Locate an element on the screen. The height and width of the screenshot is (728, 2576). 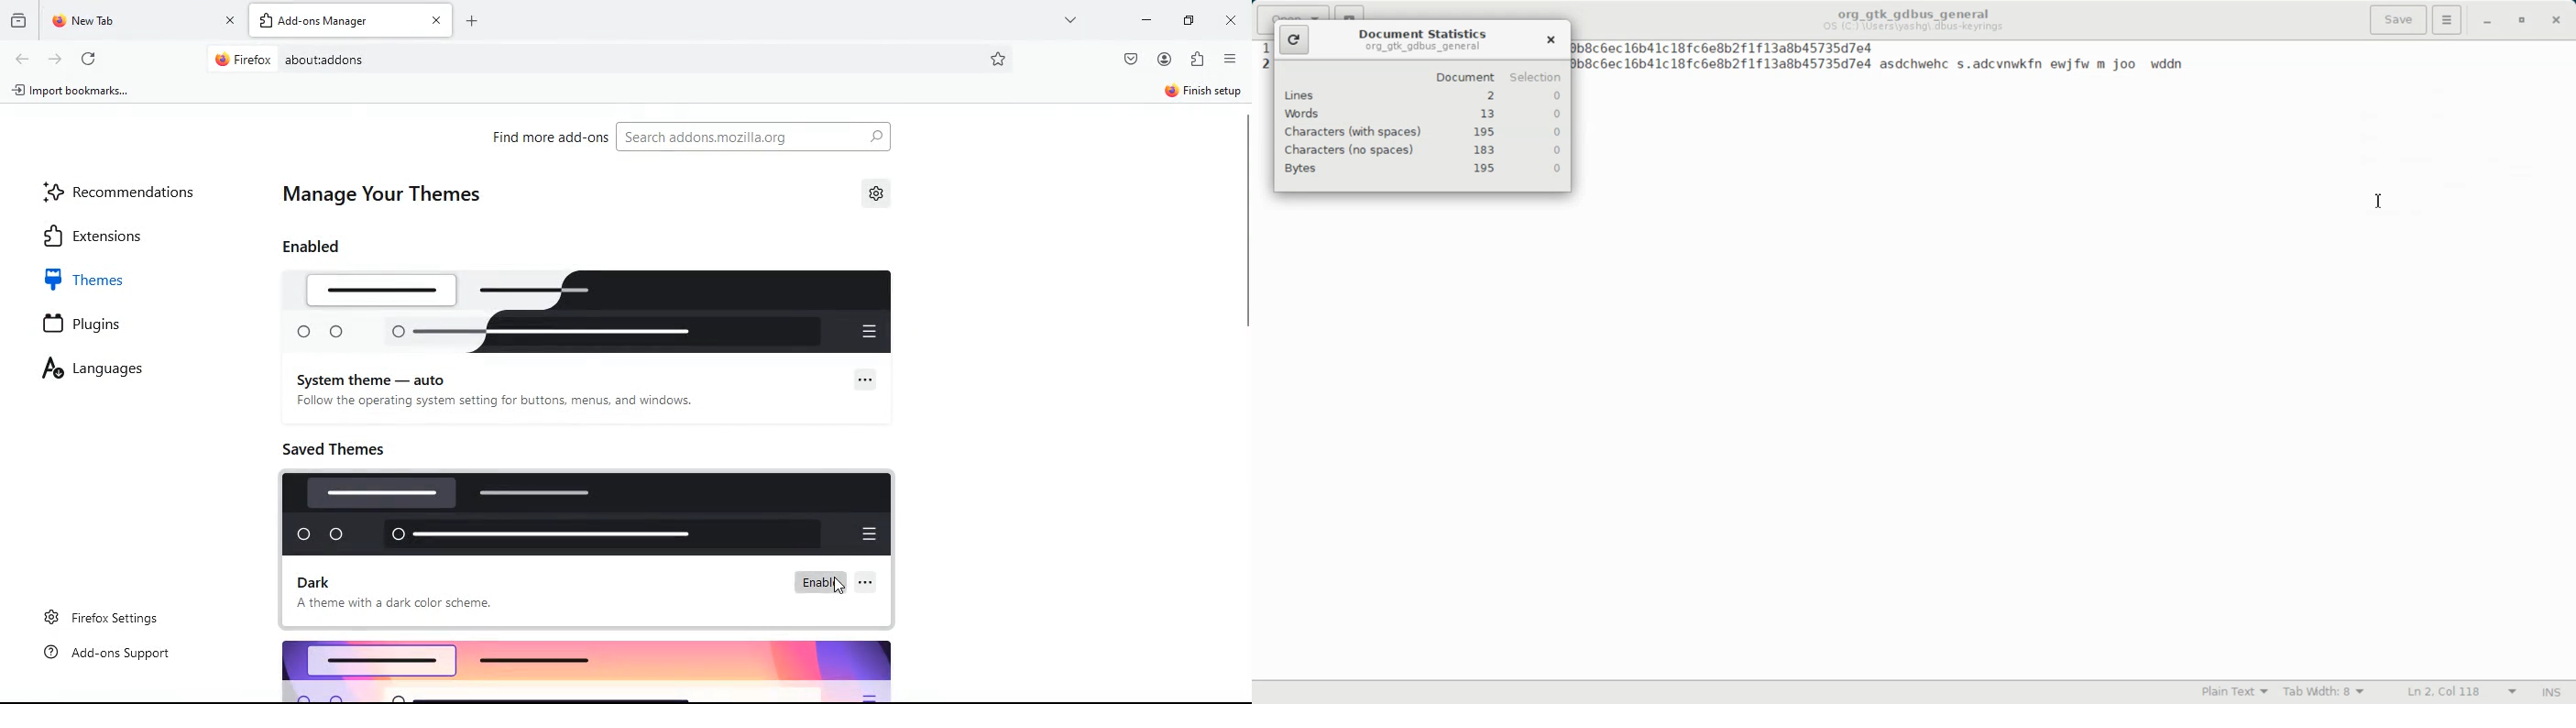
profile is located at coordinates (1162, 60).